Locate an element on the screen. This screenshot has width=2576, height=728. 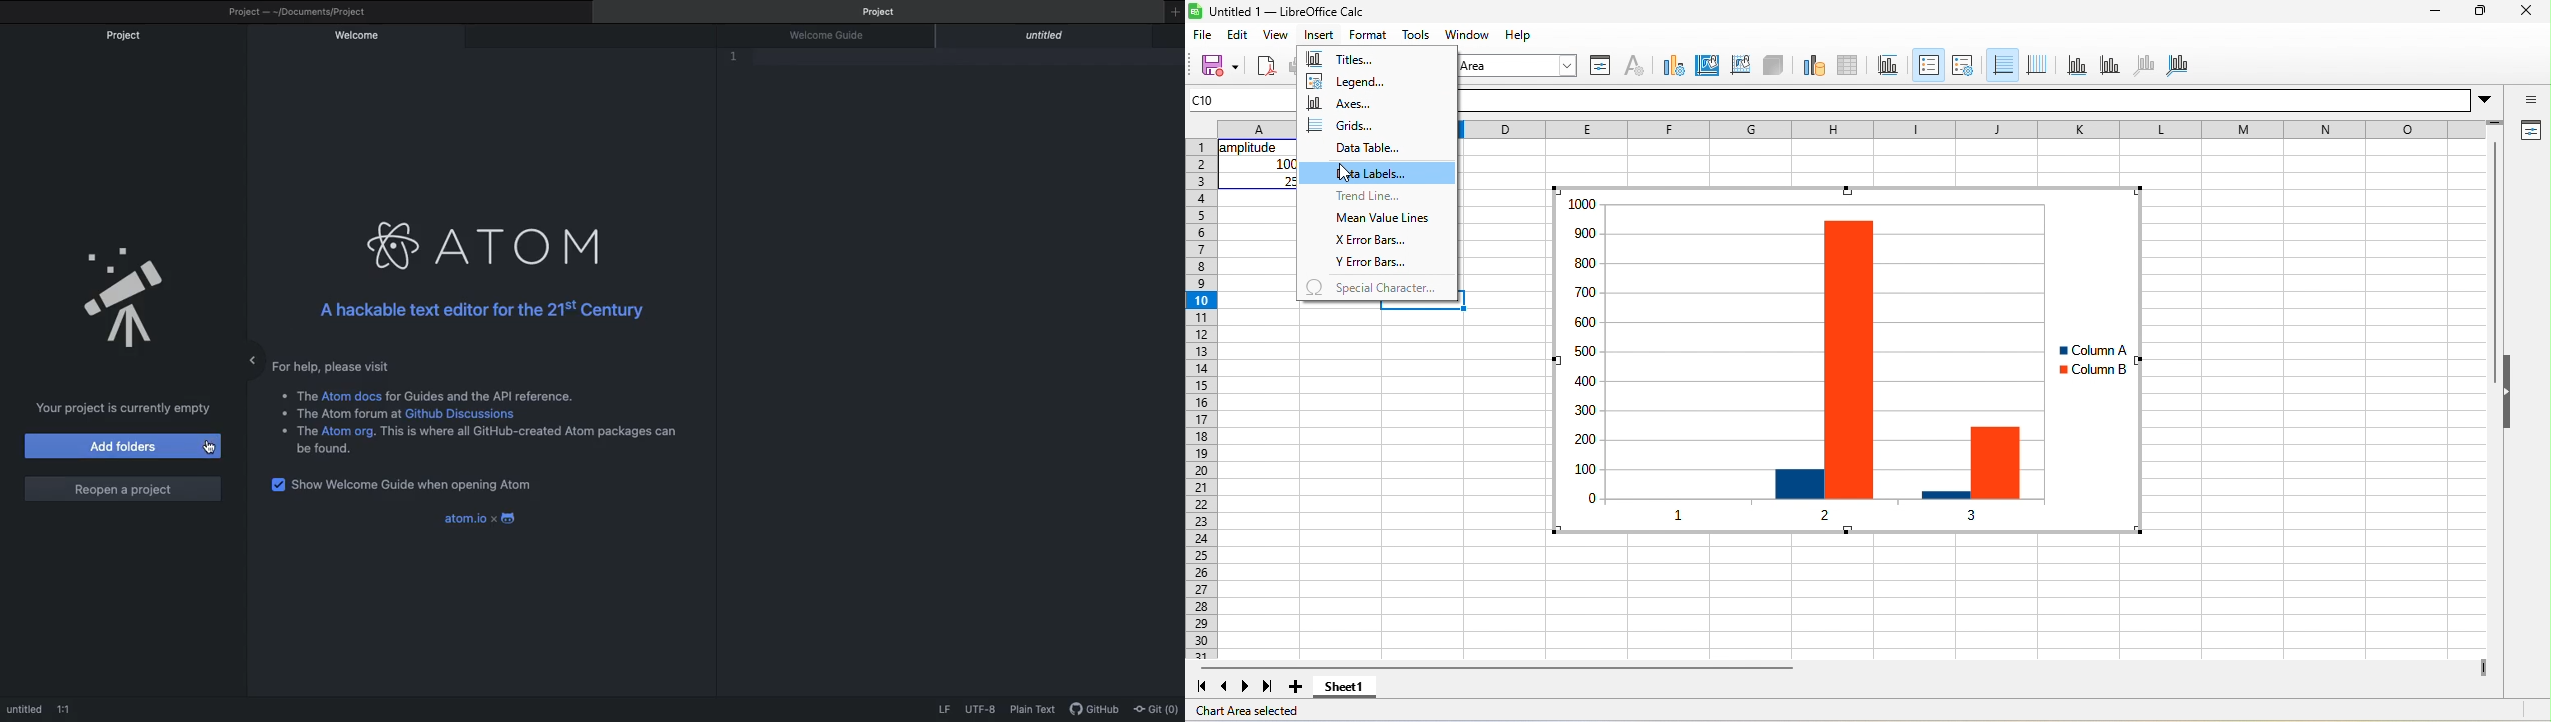
edit is located at coordinates (1241, 34).